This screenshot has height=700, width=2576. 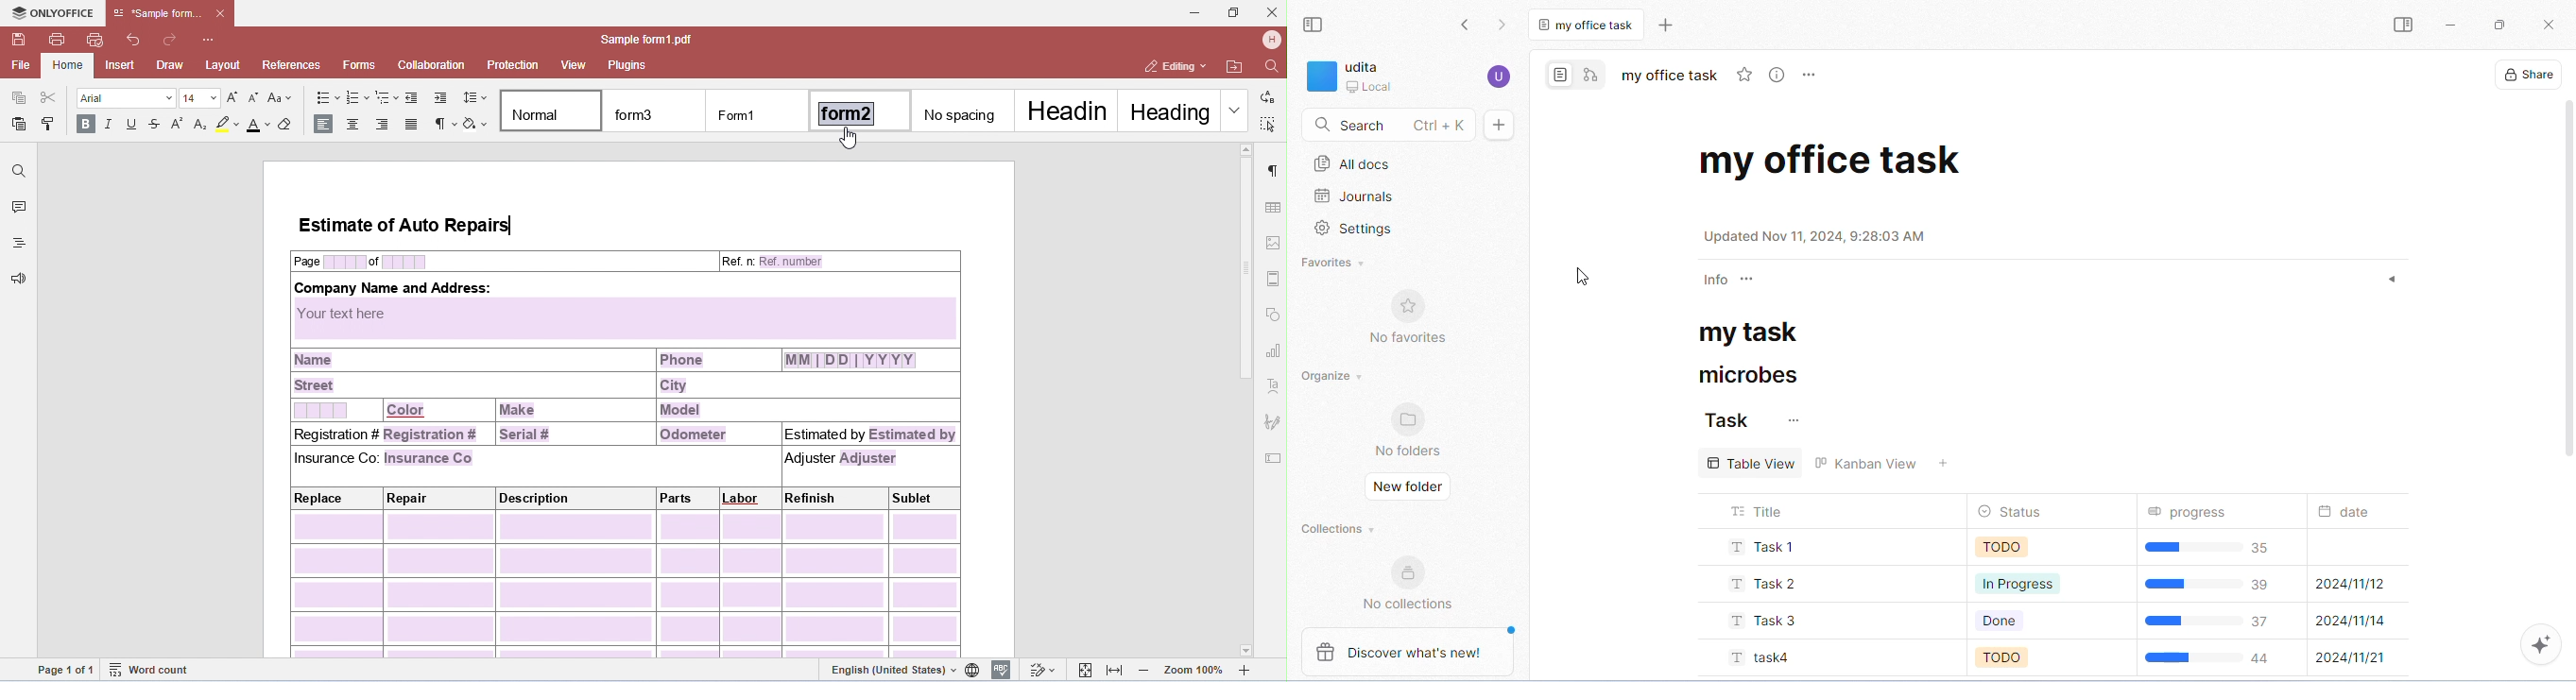 What do you see at coordinates (1589, 23) in the screenshot?
I see `tab name` at bounding box center [1589, 23].